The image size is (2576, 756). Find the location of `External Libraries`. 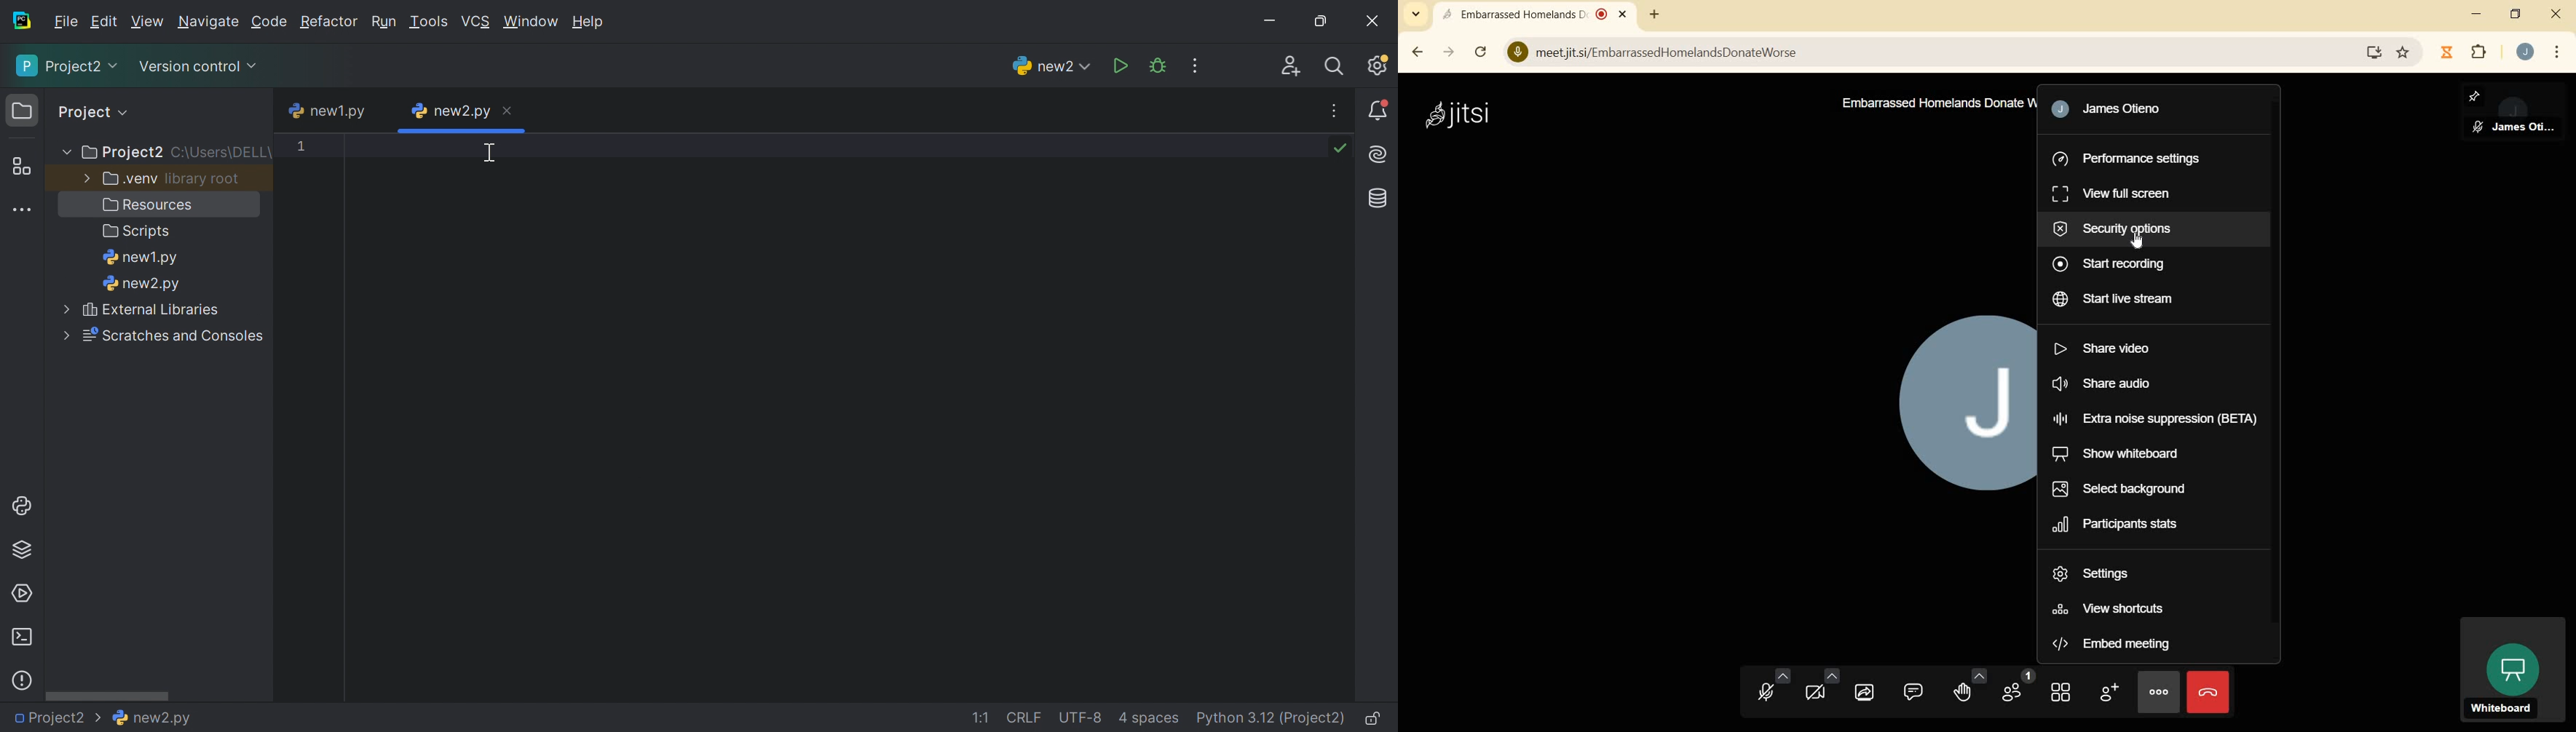

External Libraries is located at coordinates (151, 310).